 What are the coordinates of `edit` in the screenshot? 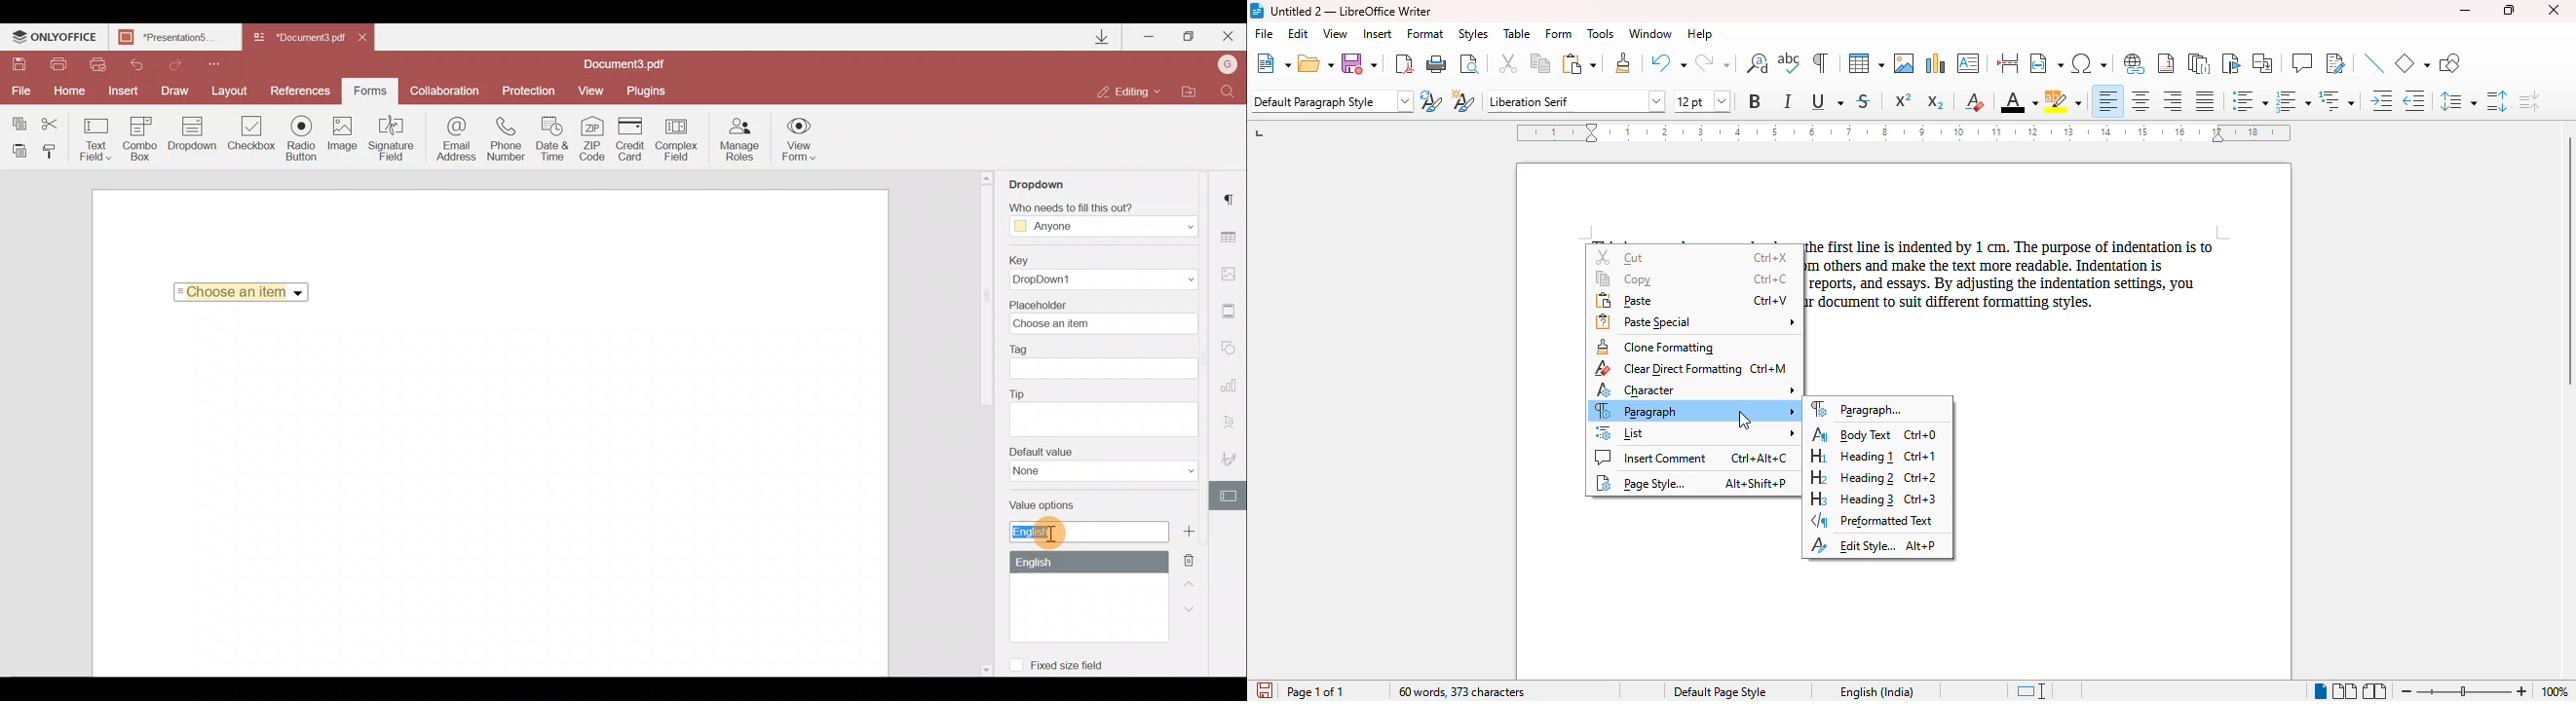 It's located at (1299, 33).